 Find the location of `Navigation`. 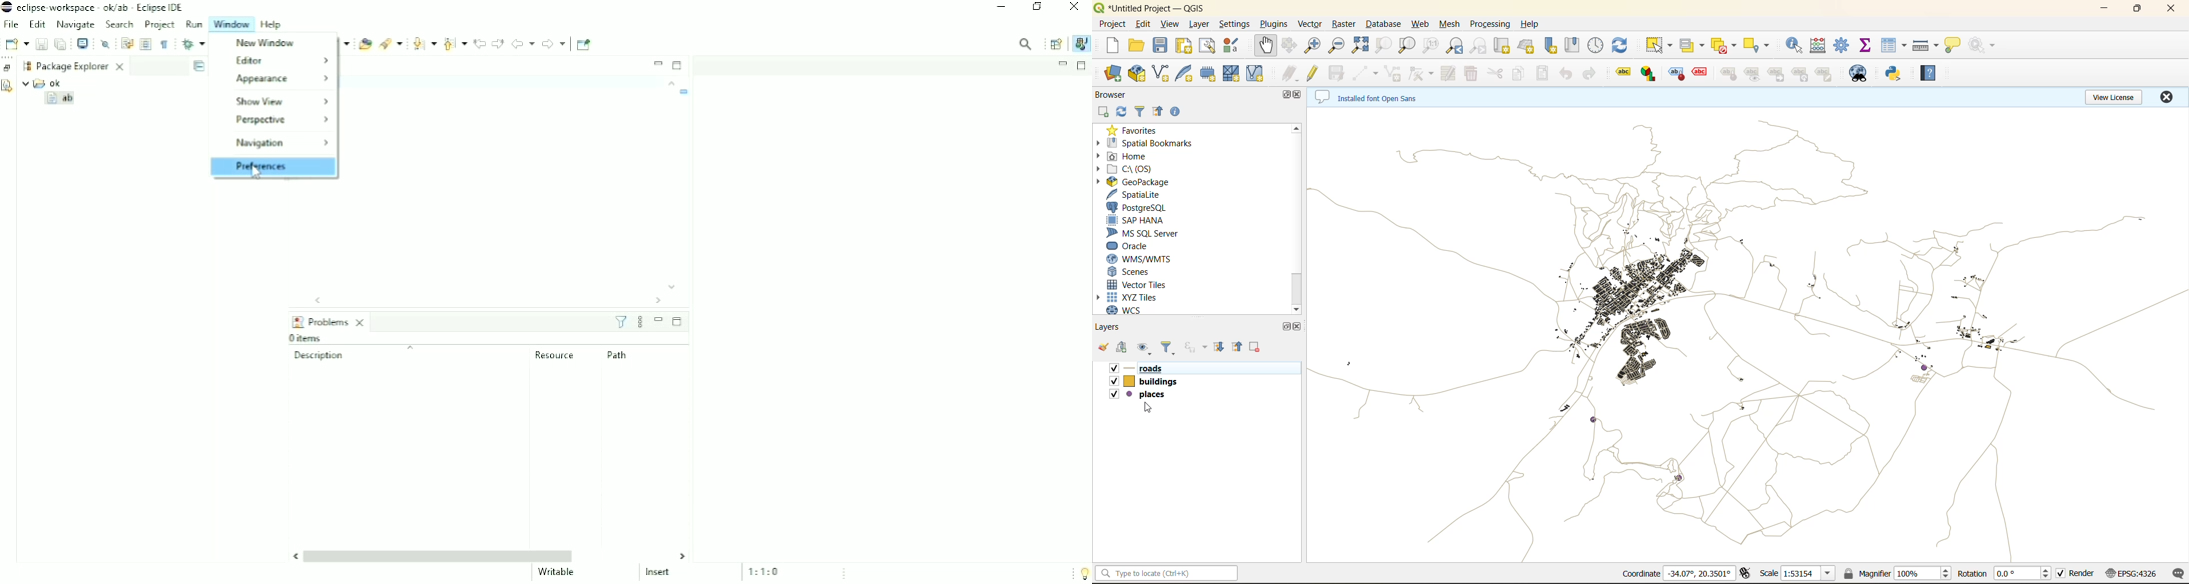

Navigation is located at coordinates (279, 144).